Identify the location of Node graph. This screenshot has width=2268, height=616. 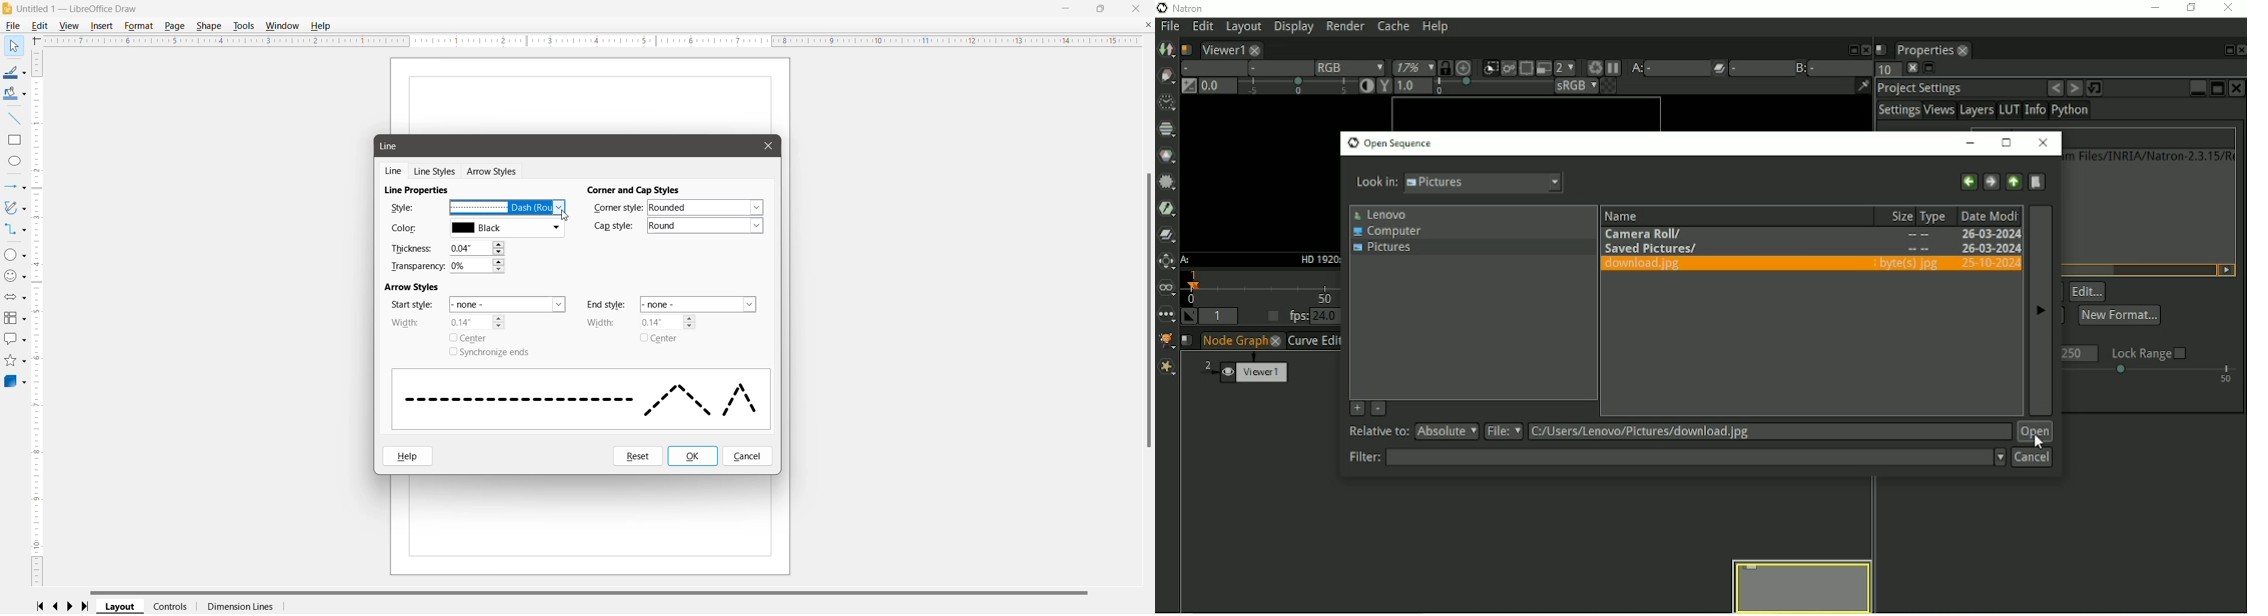
(1243, 341).